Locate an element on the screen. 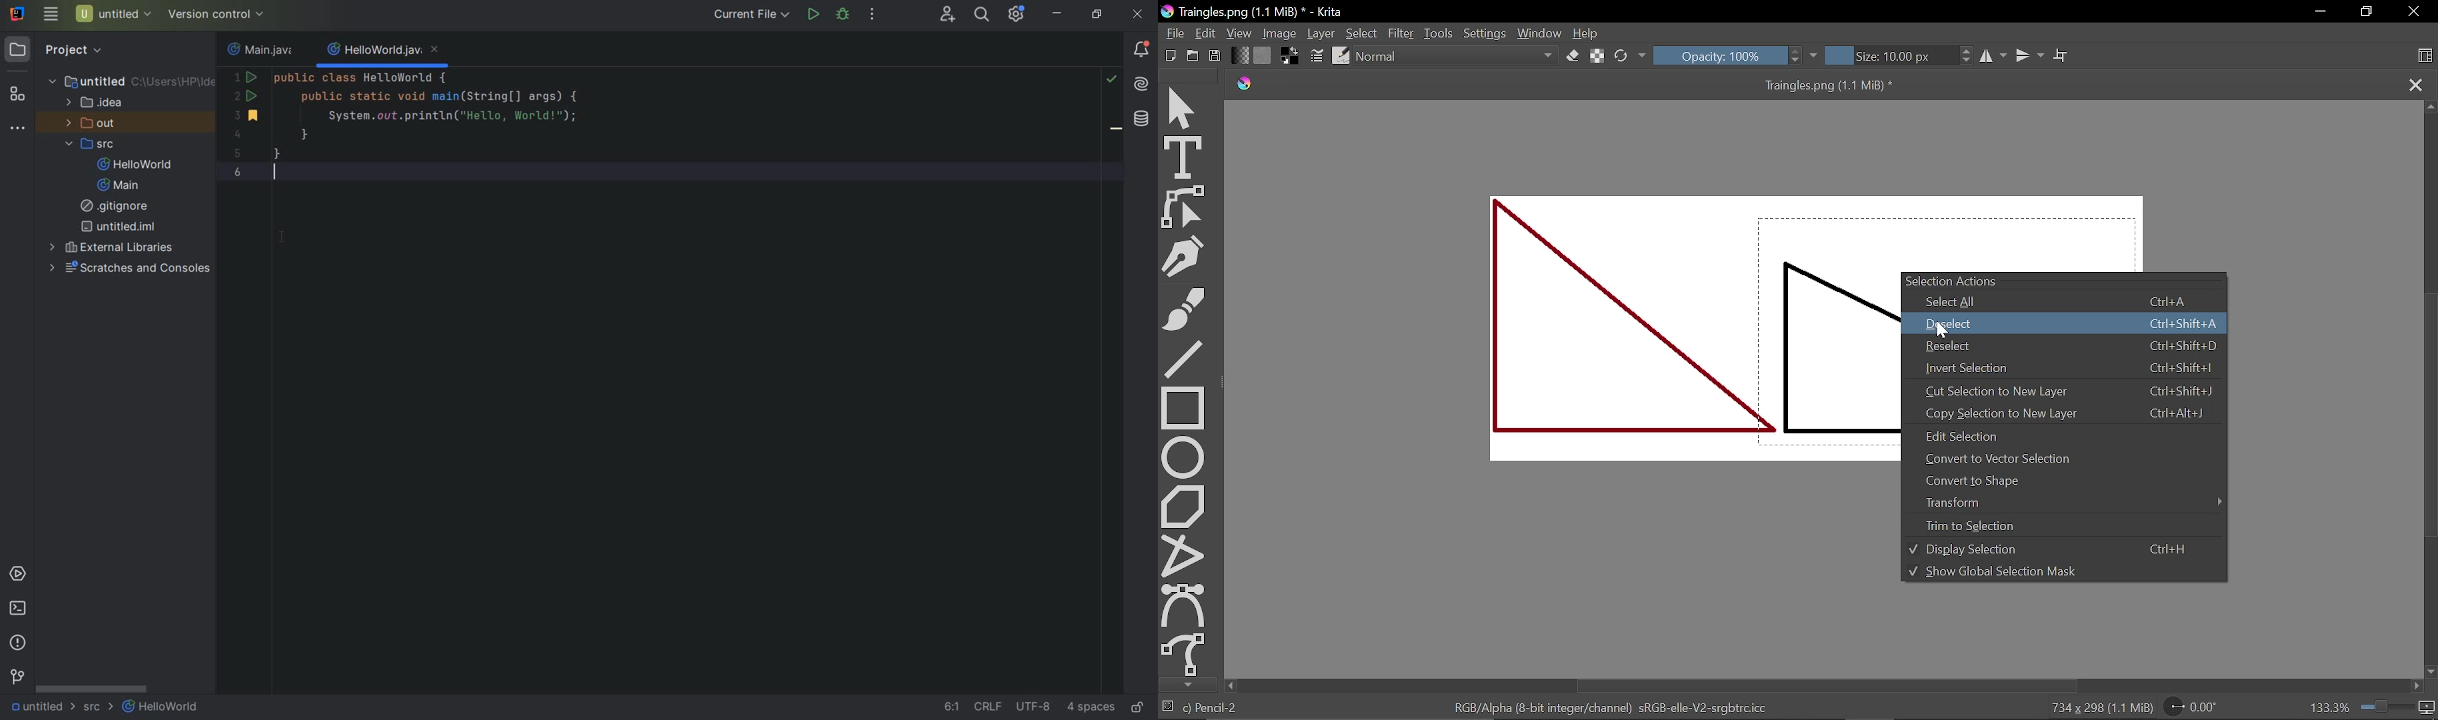  Invert selection is located at coordinates (2068, 369).